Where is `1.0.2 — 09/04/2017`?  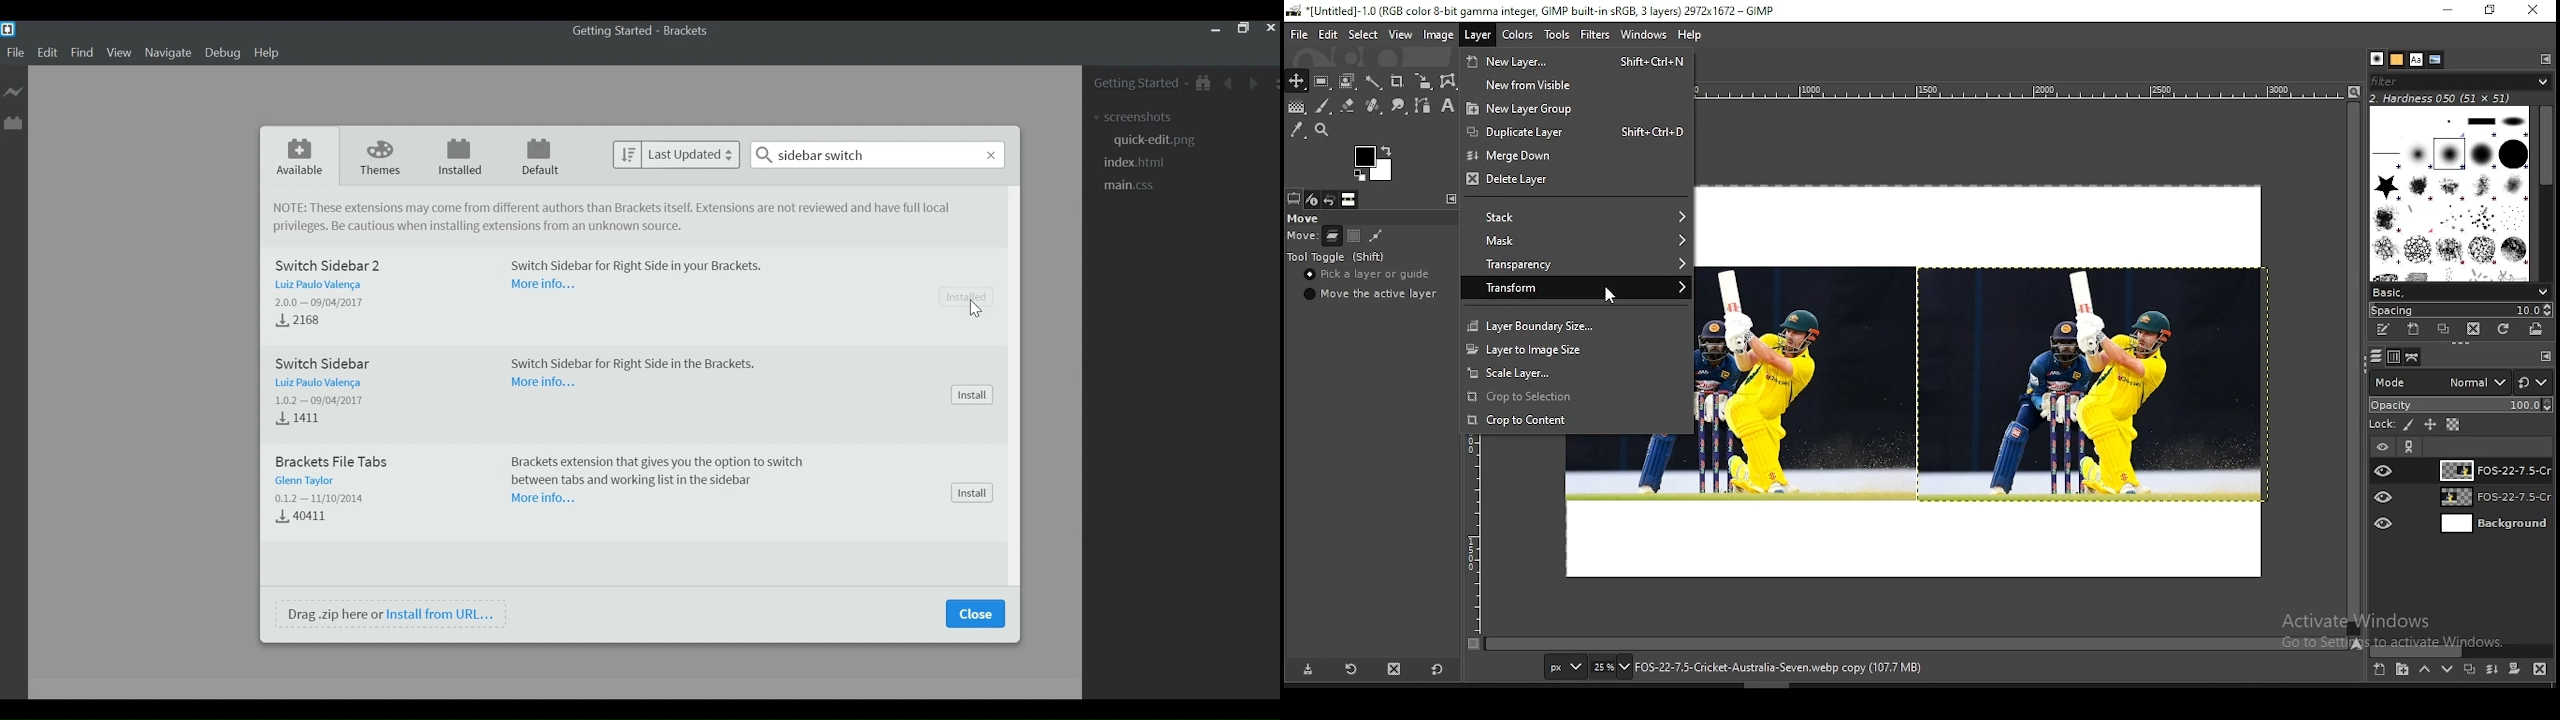 1.0.2 — 09/04/2017 is located at coordinates (318, 401).